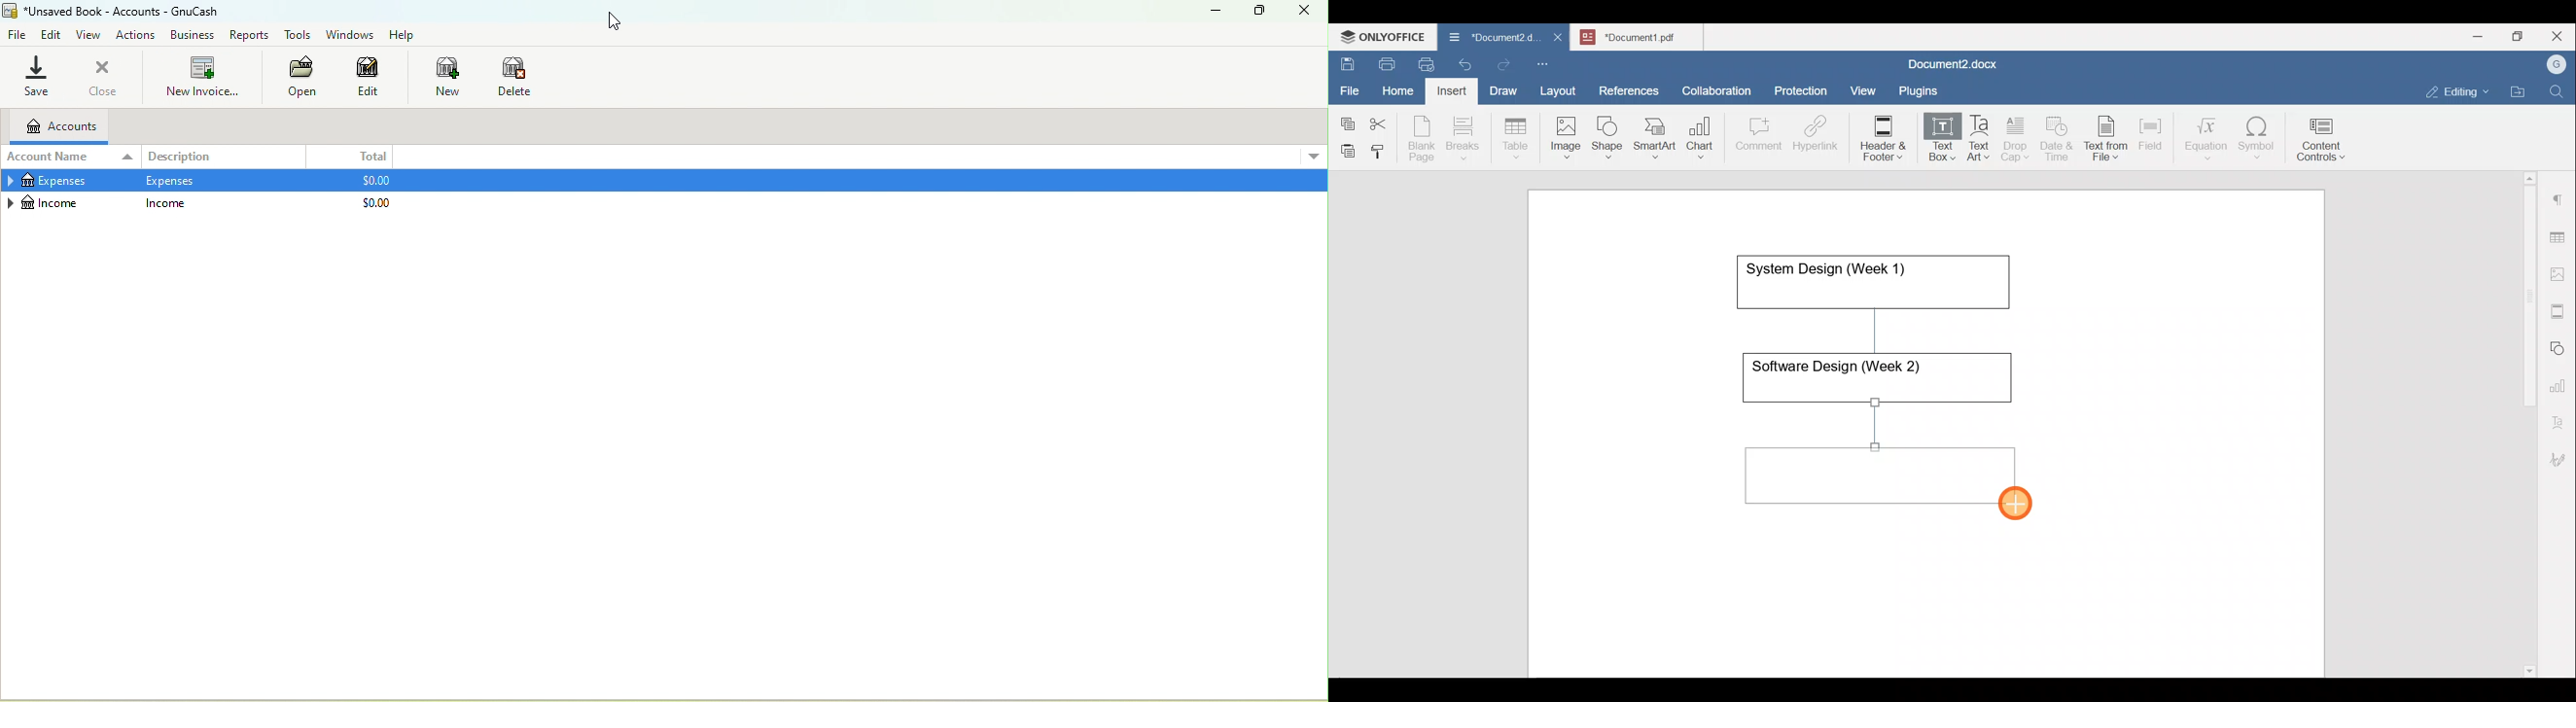 The height and width of the screenshot is (728, 2576). Describe the element at coordinates (1384, 62) in the screenshot. I see `Print file` at that location.